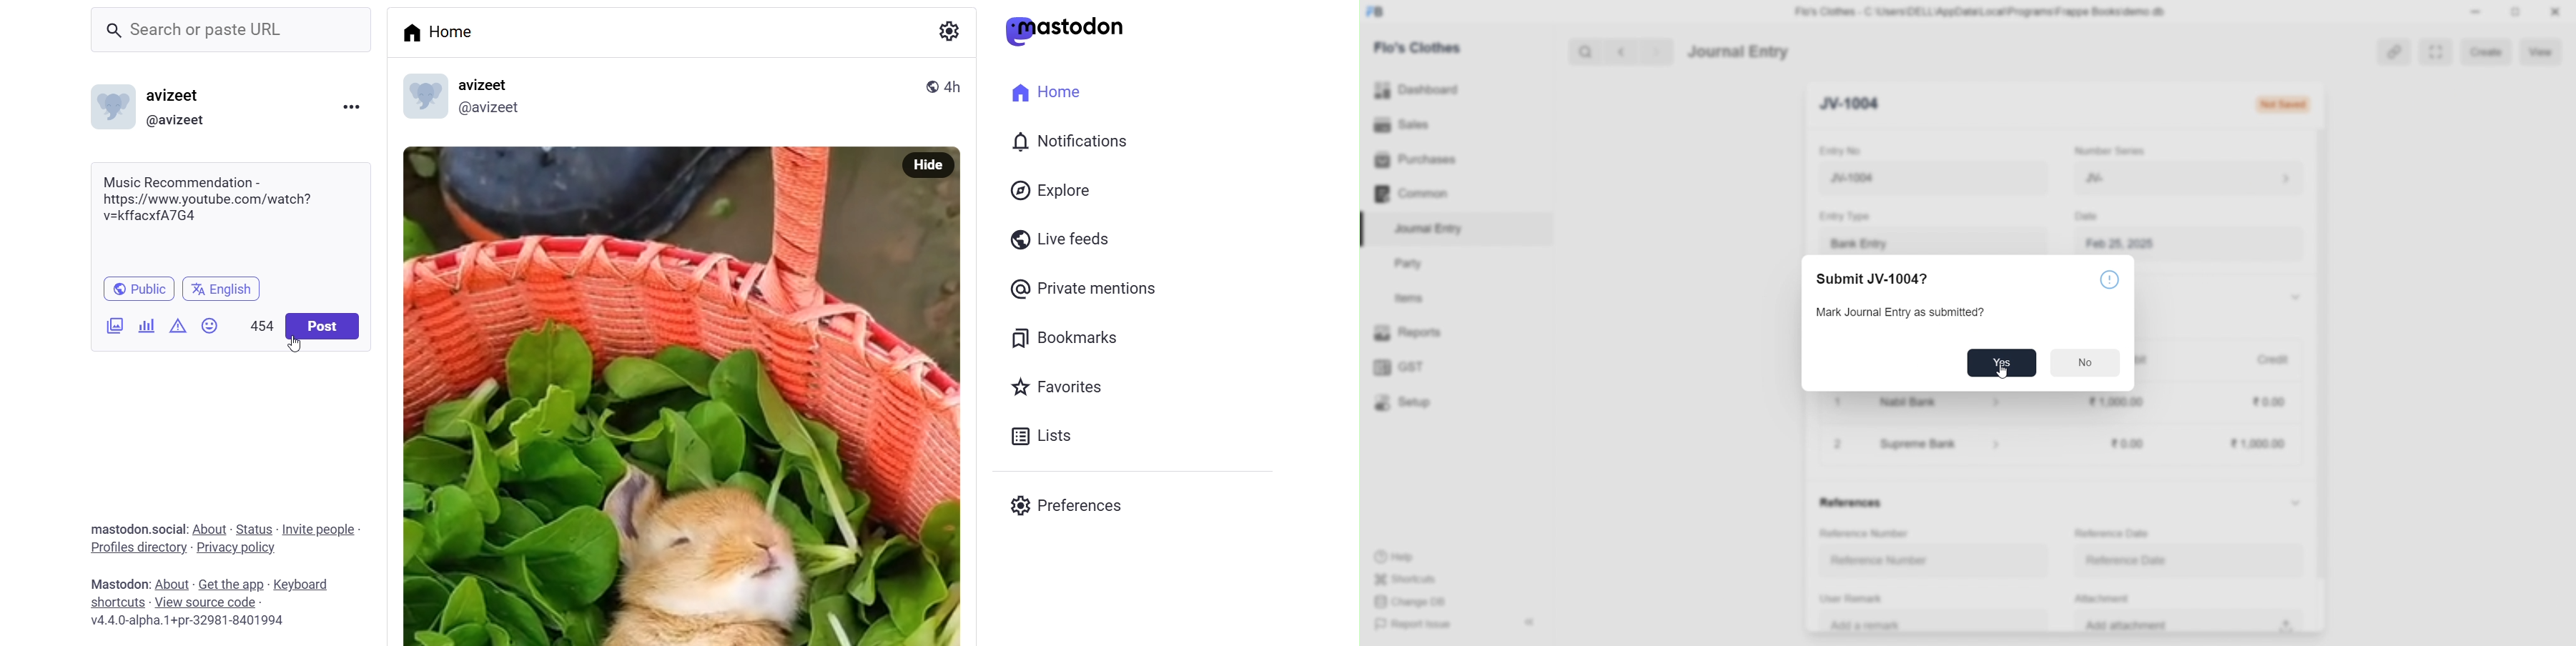 This screenshot has width=2576, height=672. I want to click on https://www.youtube.com/watch?
v=kffacxfA7G4, so click(233, 208).